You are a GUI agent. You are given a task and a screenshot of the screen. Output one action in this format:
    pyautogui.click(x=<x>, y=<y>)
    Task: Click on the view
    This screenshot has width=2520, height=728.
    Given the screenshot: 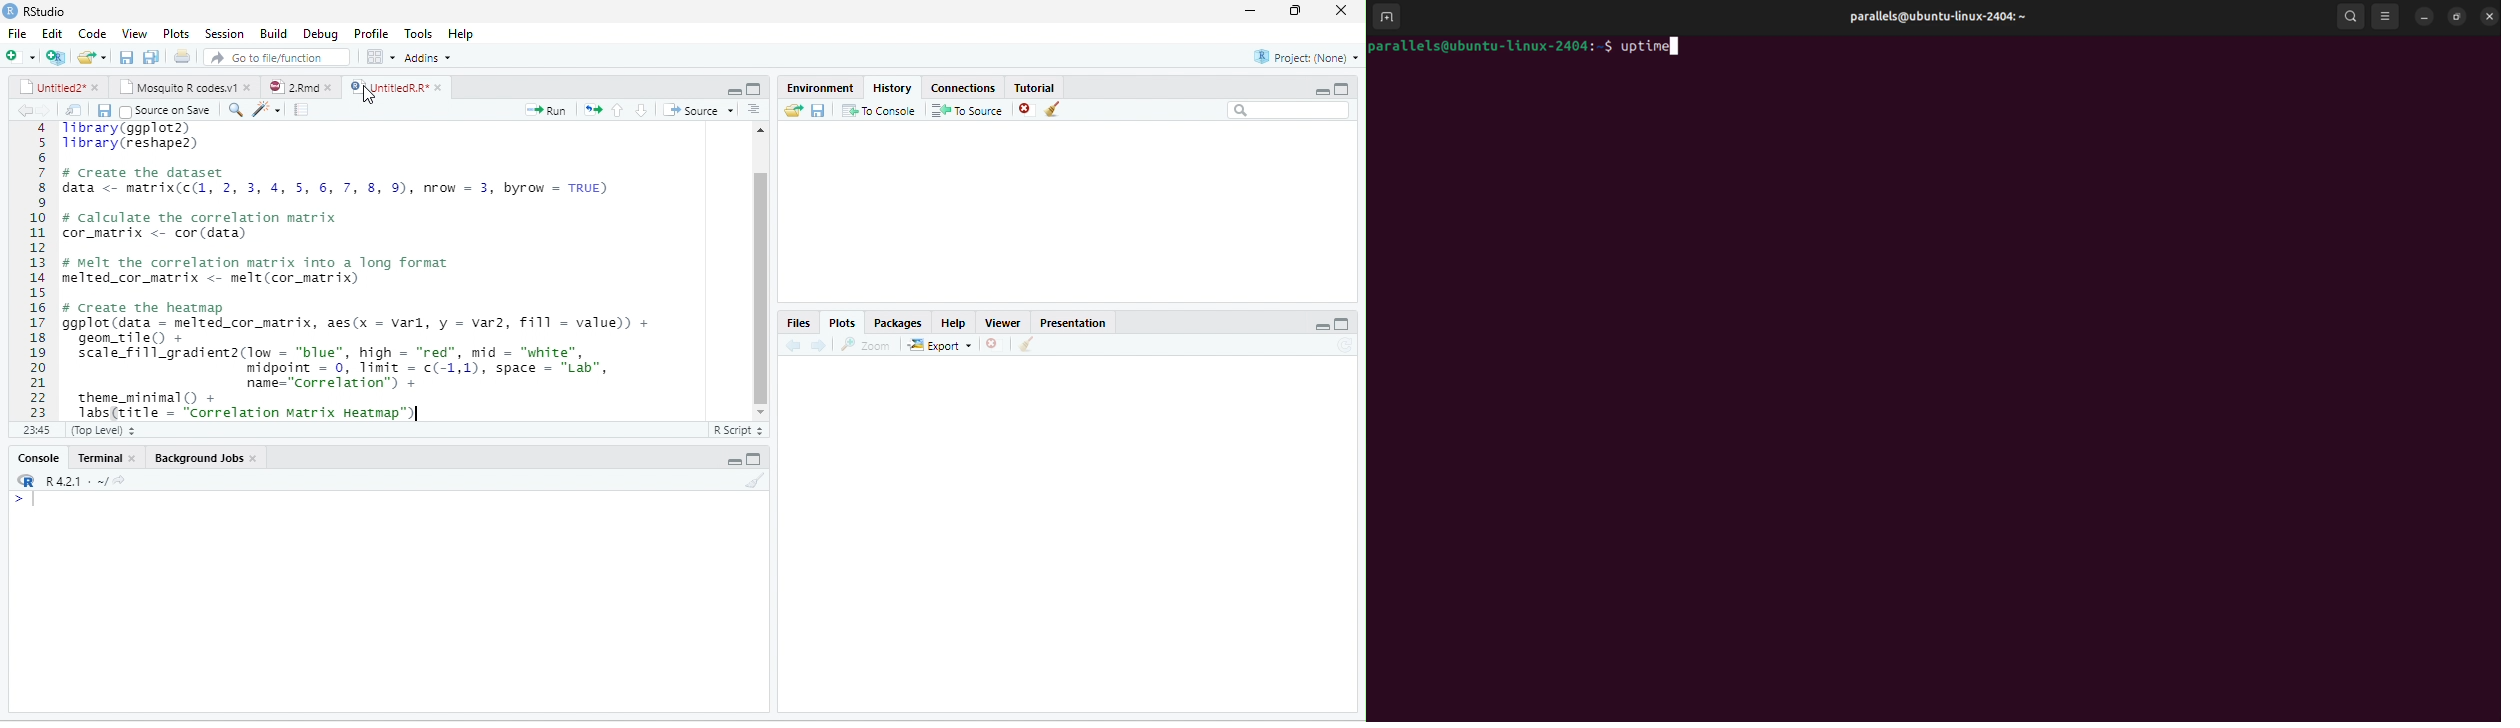 What is the action you would take?
    pyautogui.click(x=136, y=33)
    